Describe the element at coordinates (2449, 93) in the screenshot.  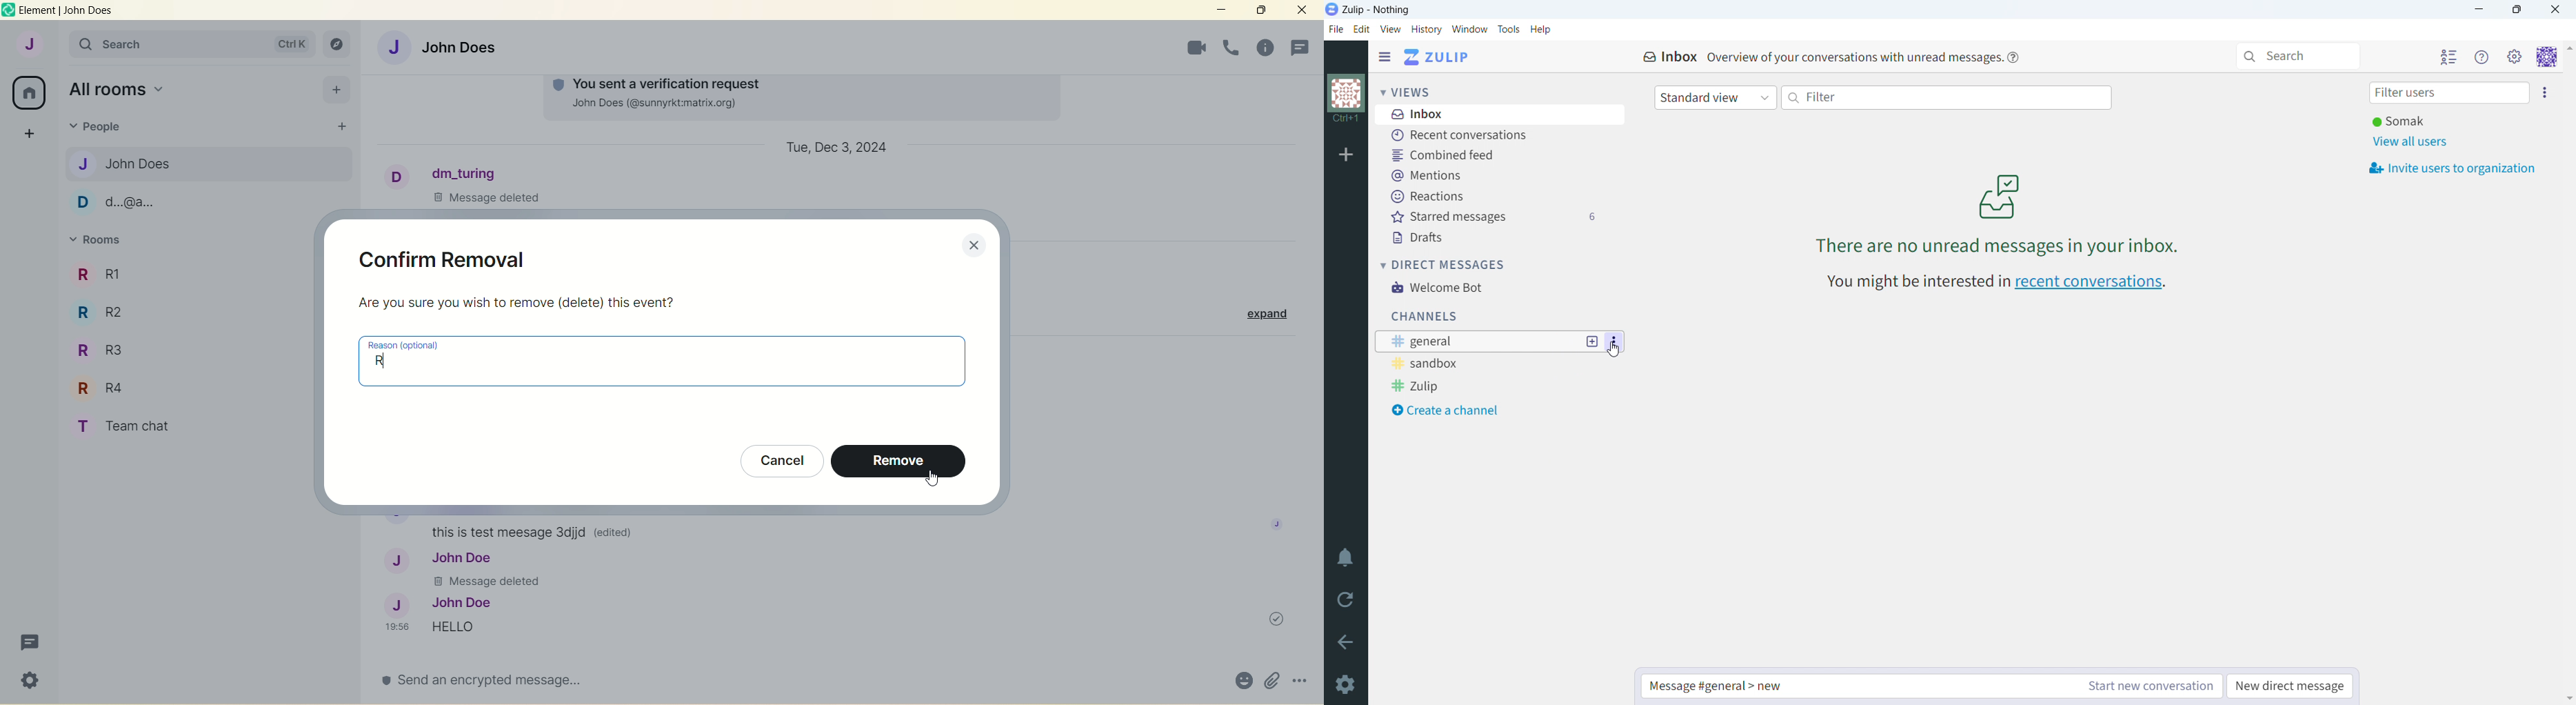
I see `filter user` at that location.